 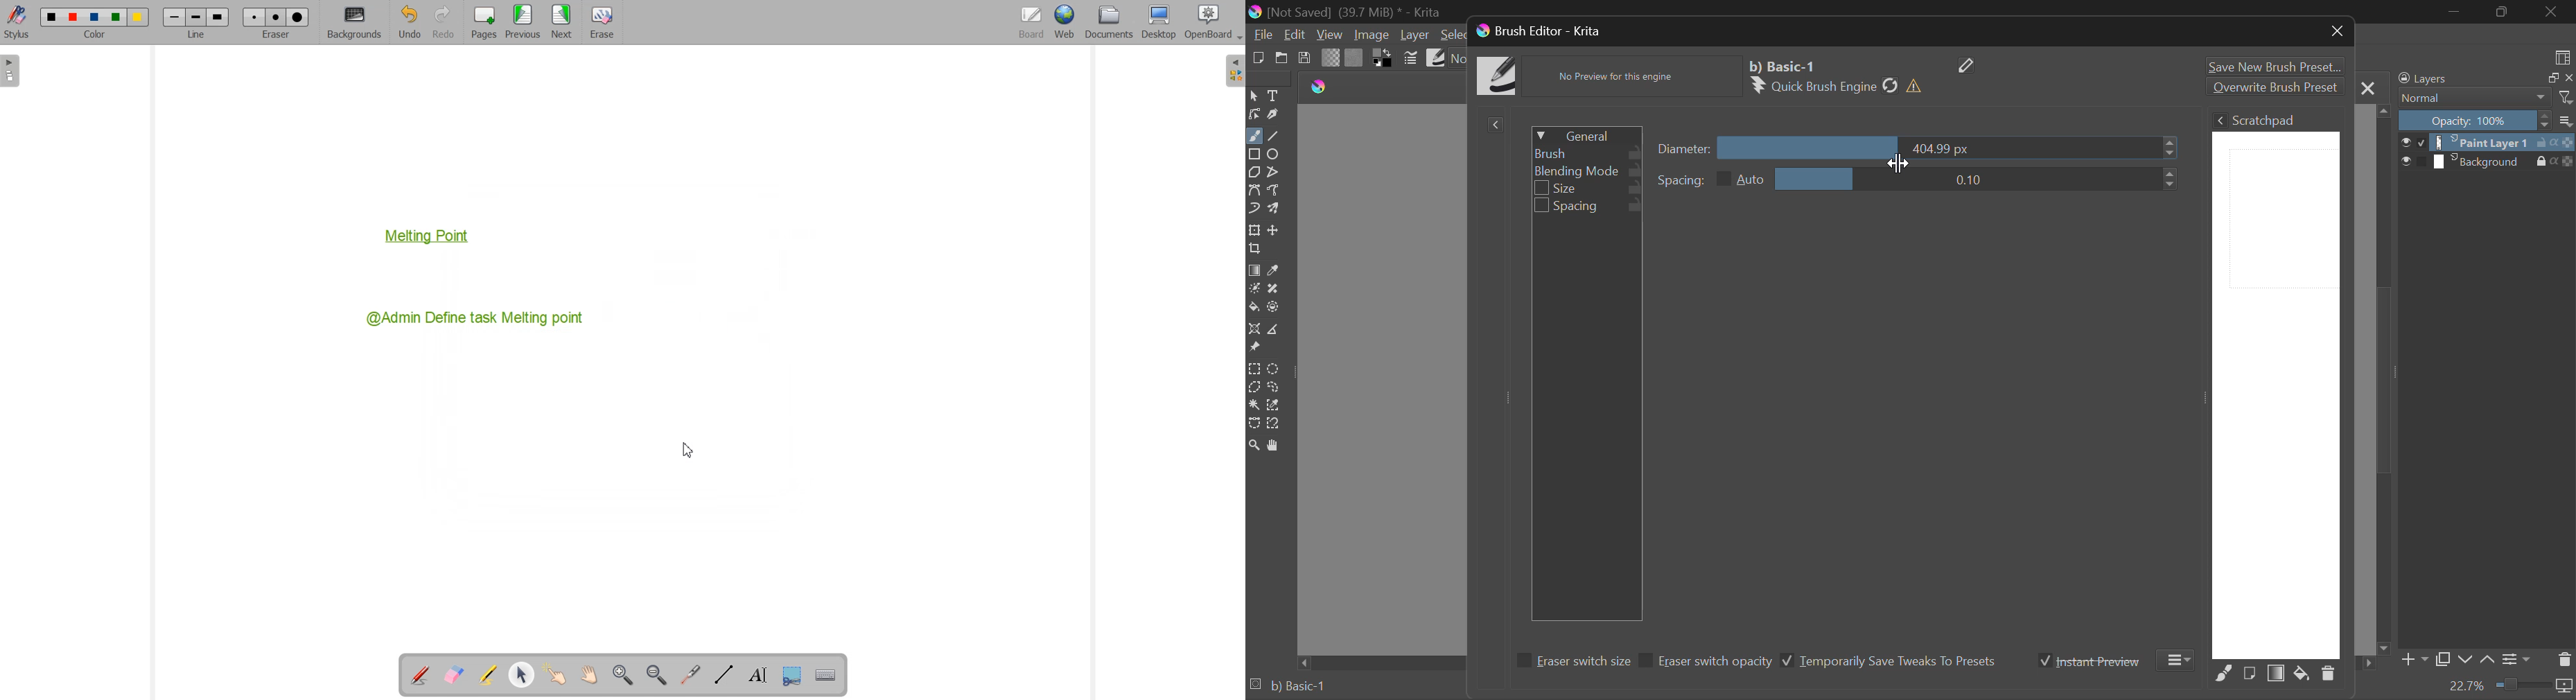 What do you see at coordinates (2368, 87) in the screenshot?
I see `Close` at bounding box center [2368, 87].